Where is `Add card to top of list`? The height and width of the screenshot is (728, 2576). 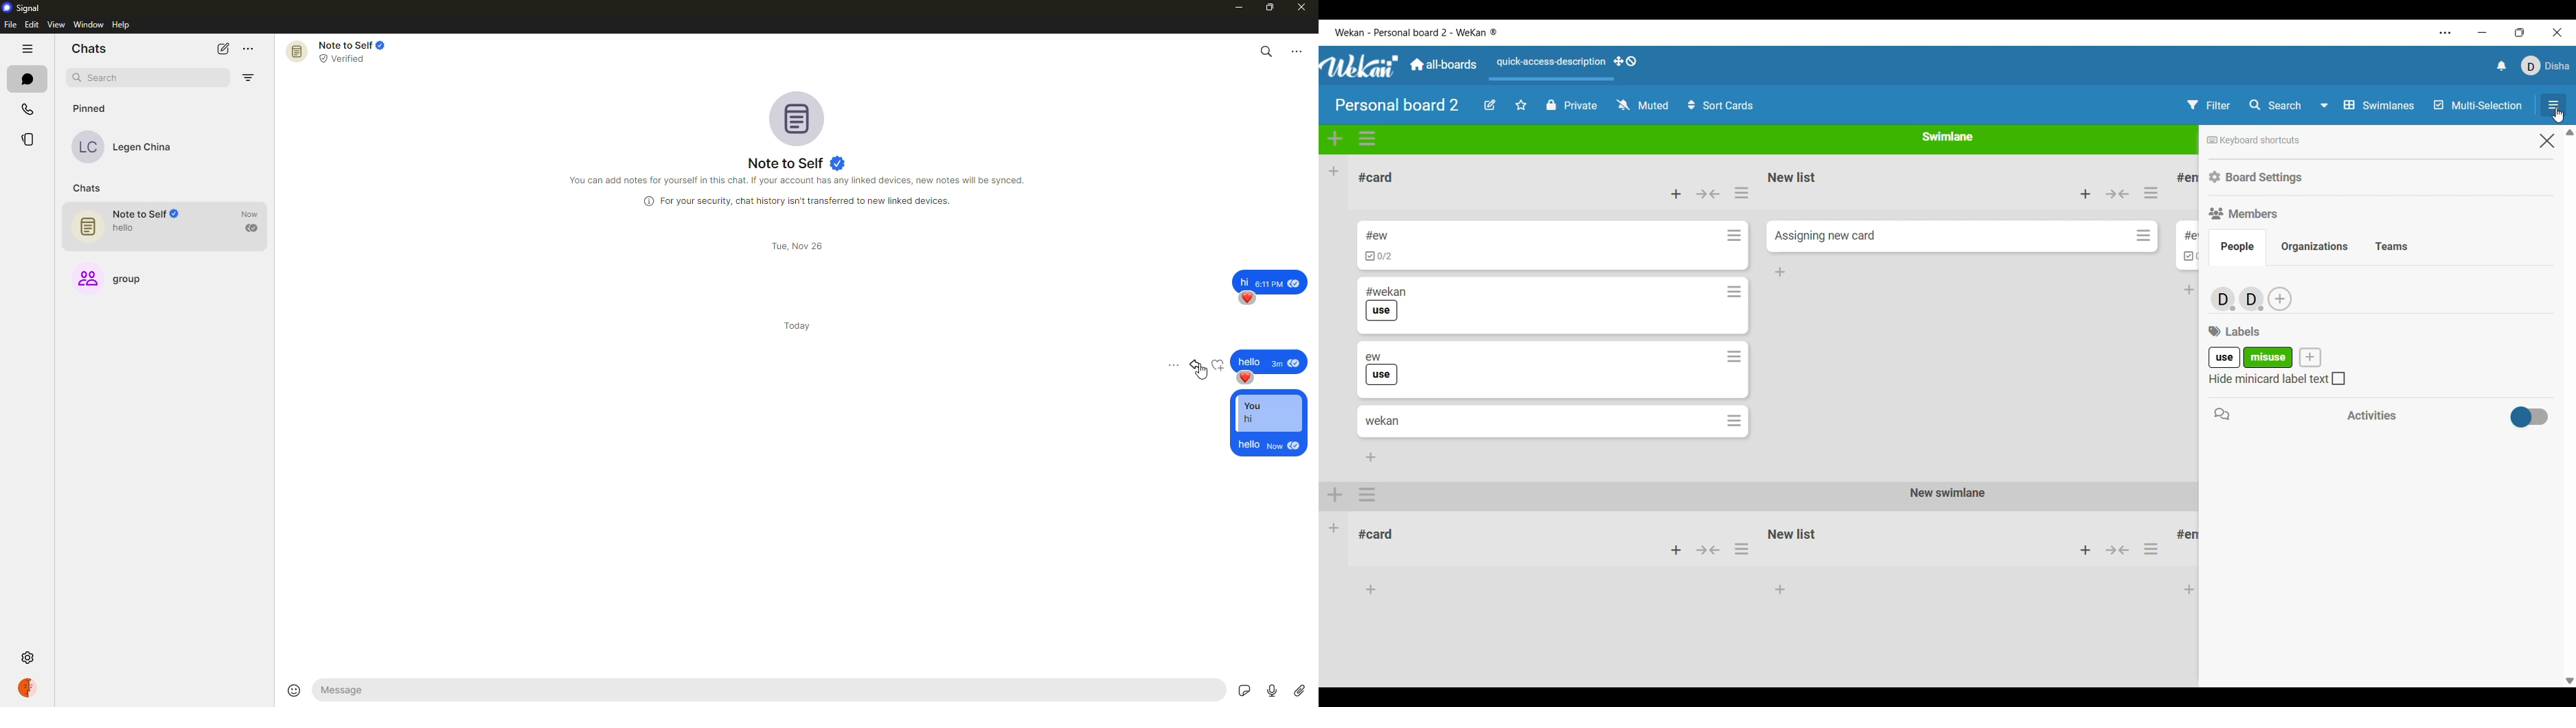
Add card to top of list is located at coordinates (2086, 194).